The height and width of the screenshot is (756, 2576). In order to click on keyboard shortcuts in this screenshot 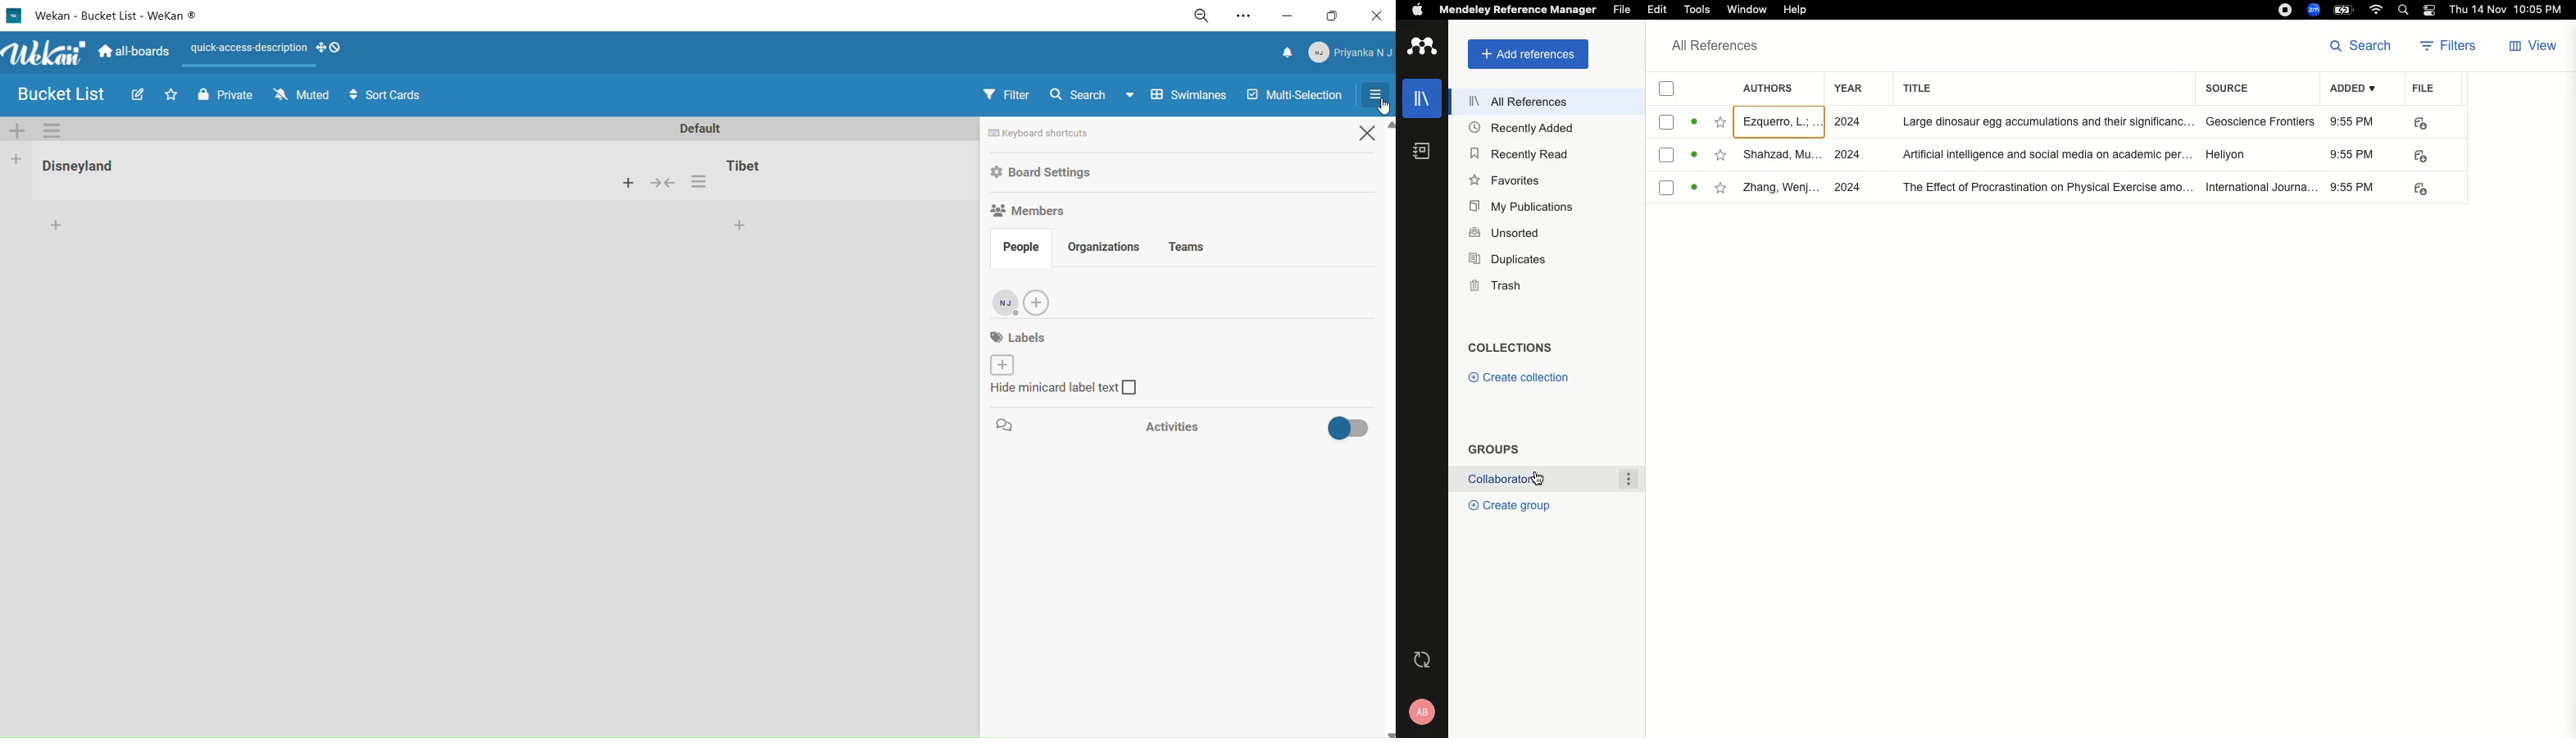, I will do `click(1054, 136)`.